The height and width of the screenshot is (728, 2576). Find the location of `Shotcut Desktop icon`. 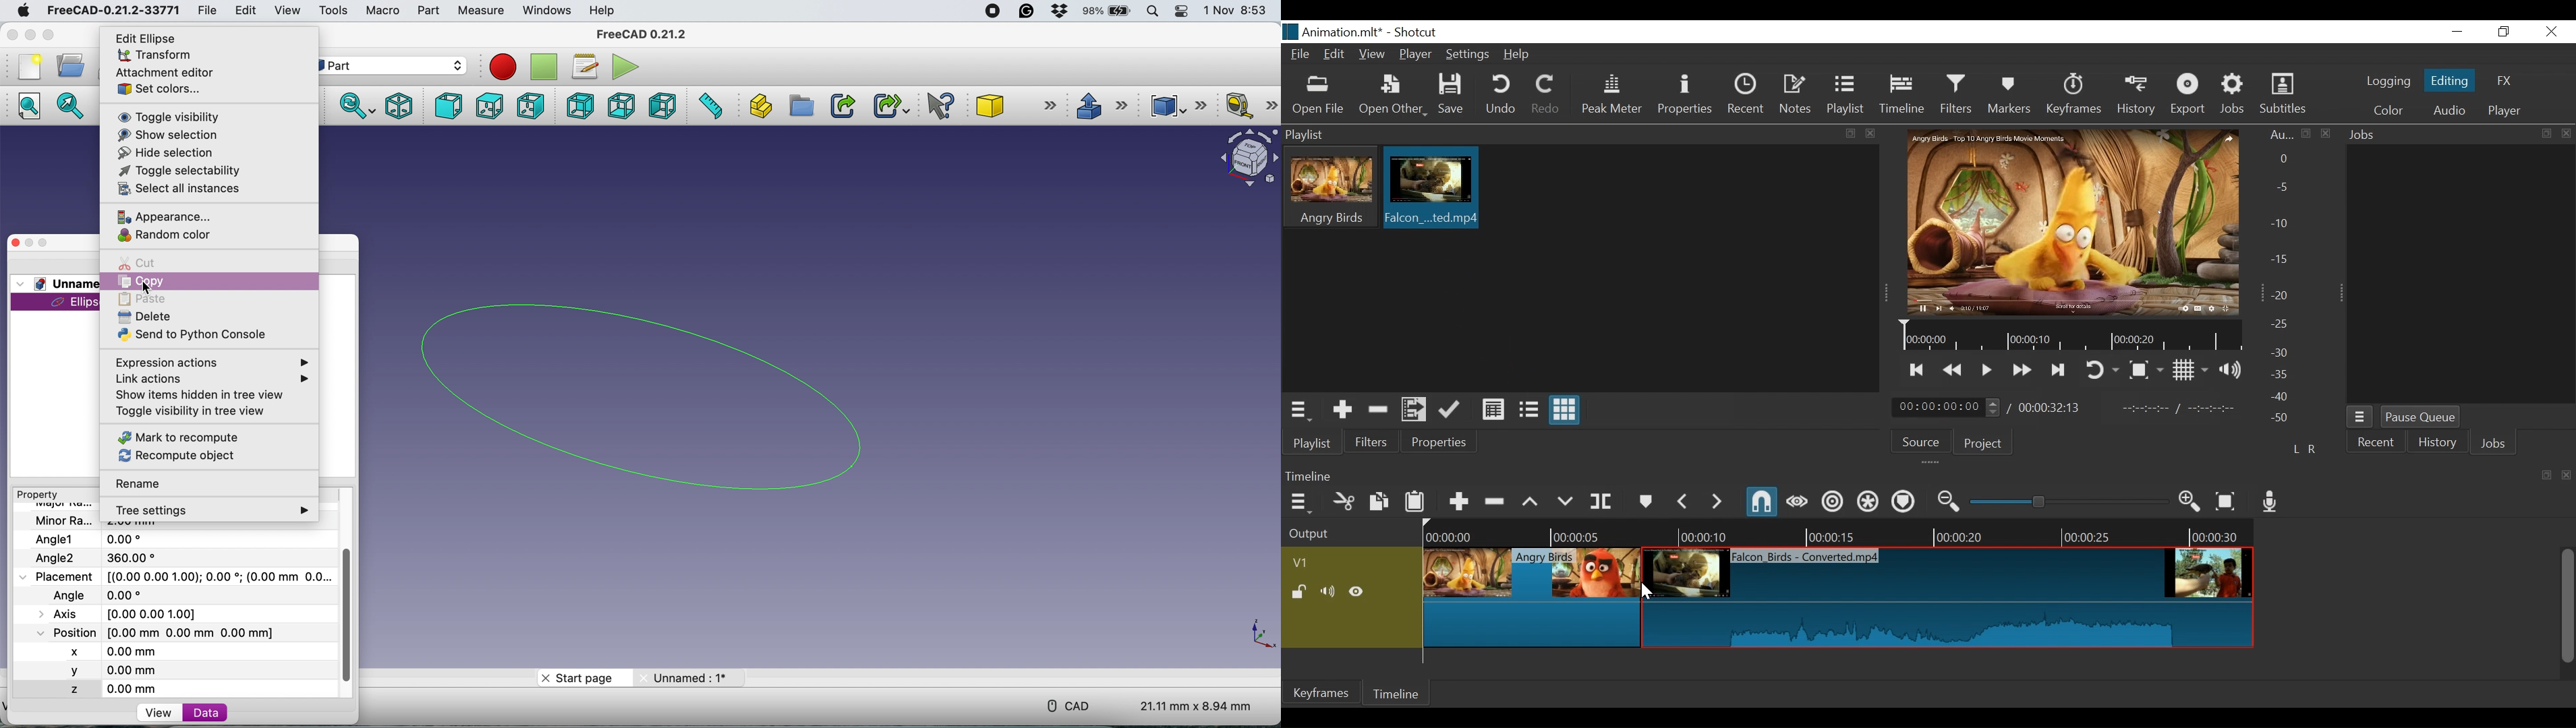

Shotcut Desktop icon is located at coordinates (1290, 32).